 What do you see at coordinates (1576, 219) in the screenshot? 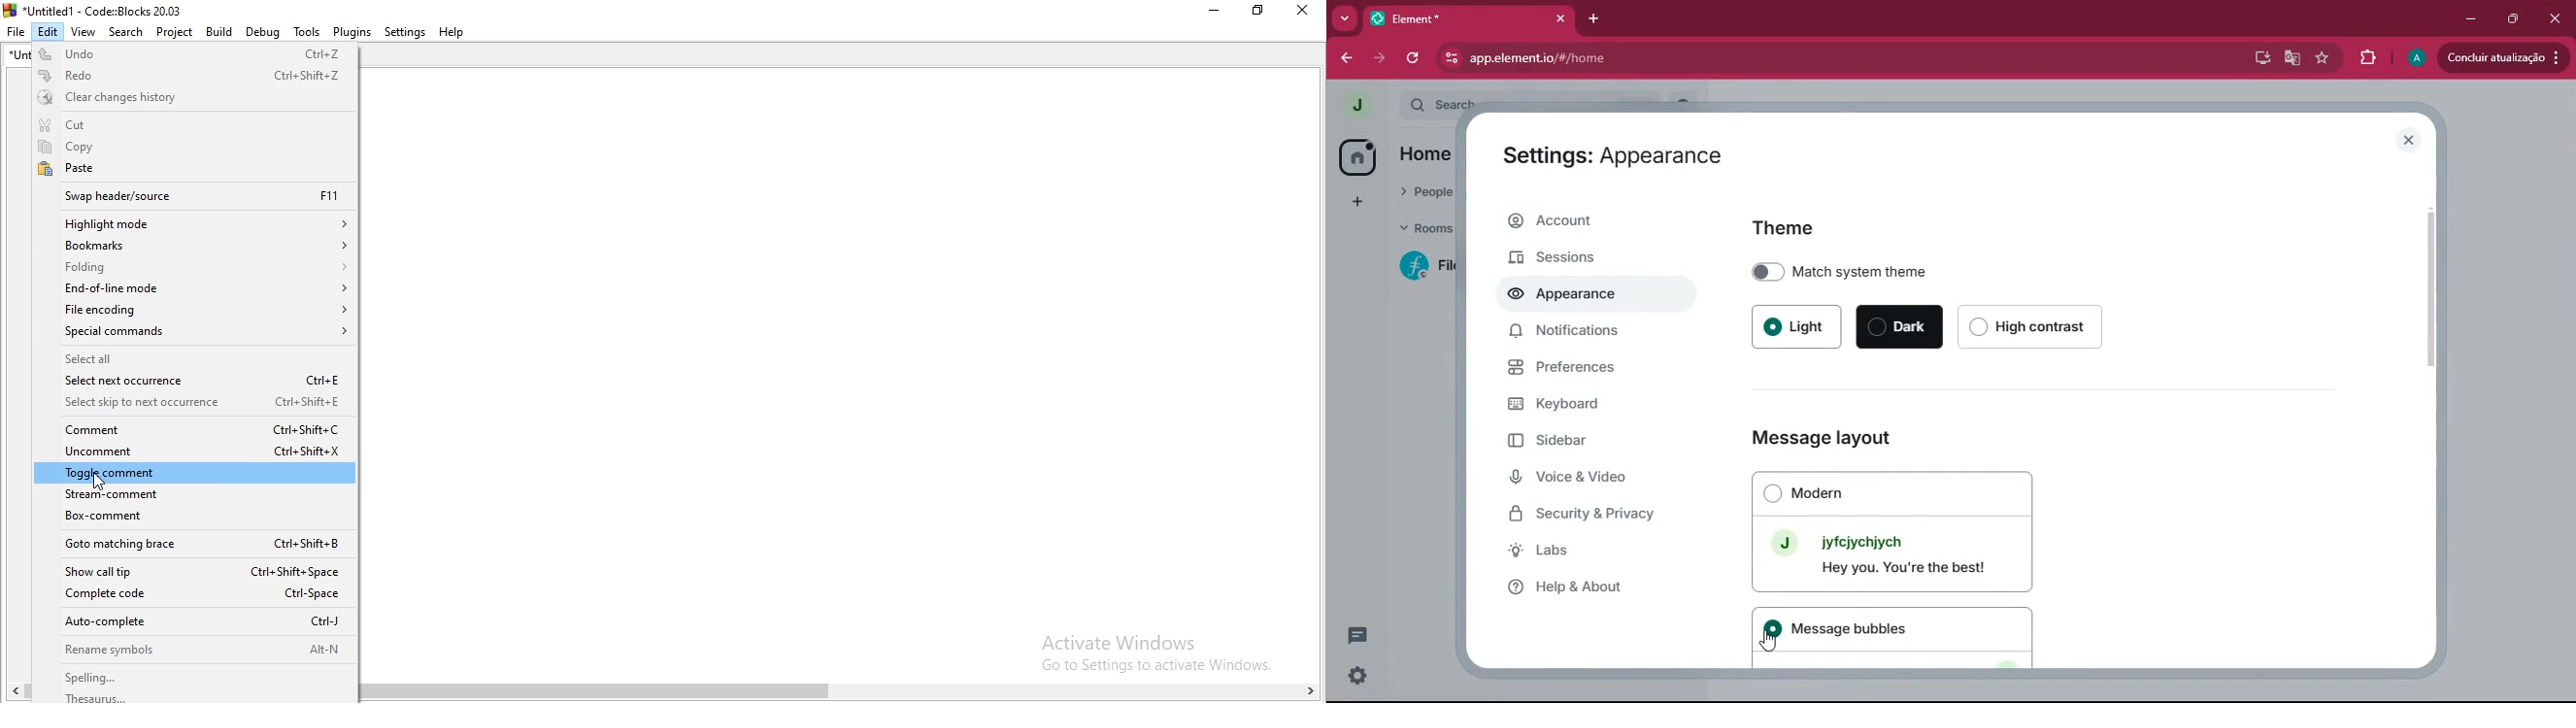
I see `Account` at bounding box center [1576, 219].